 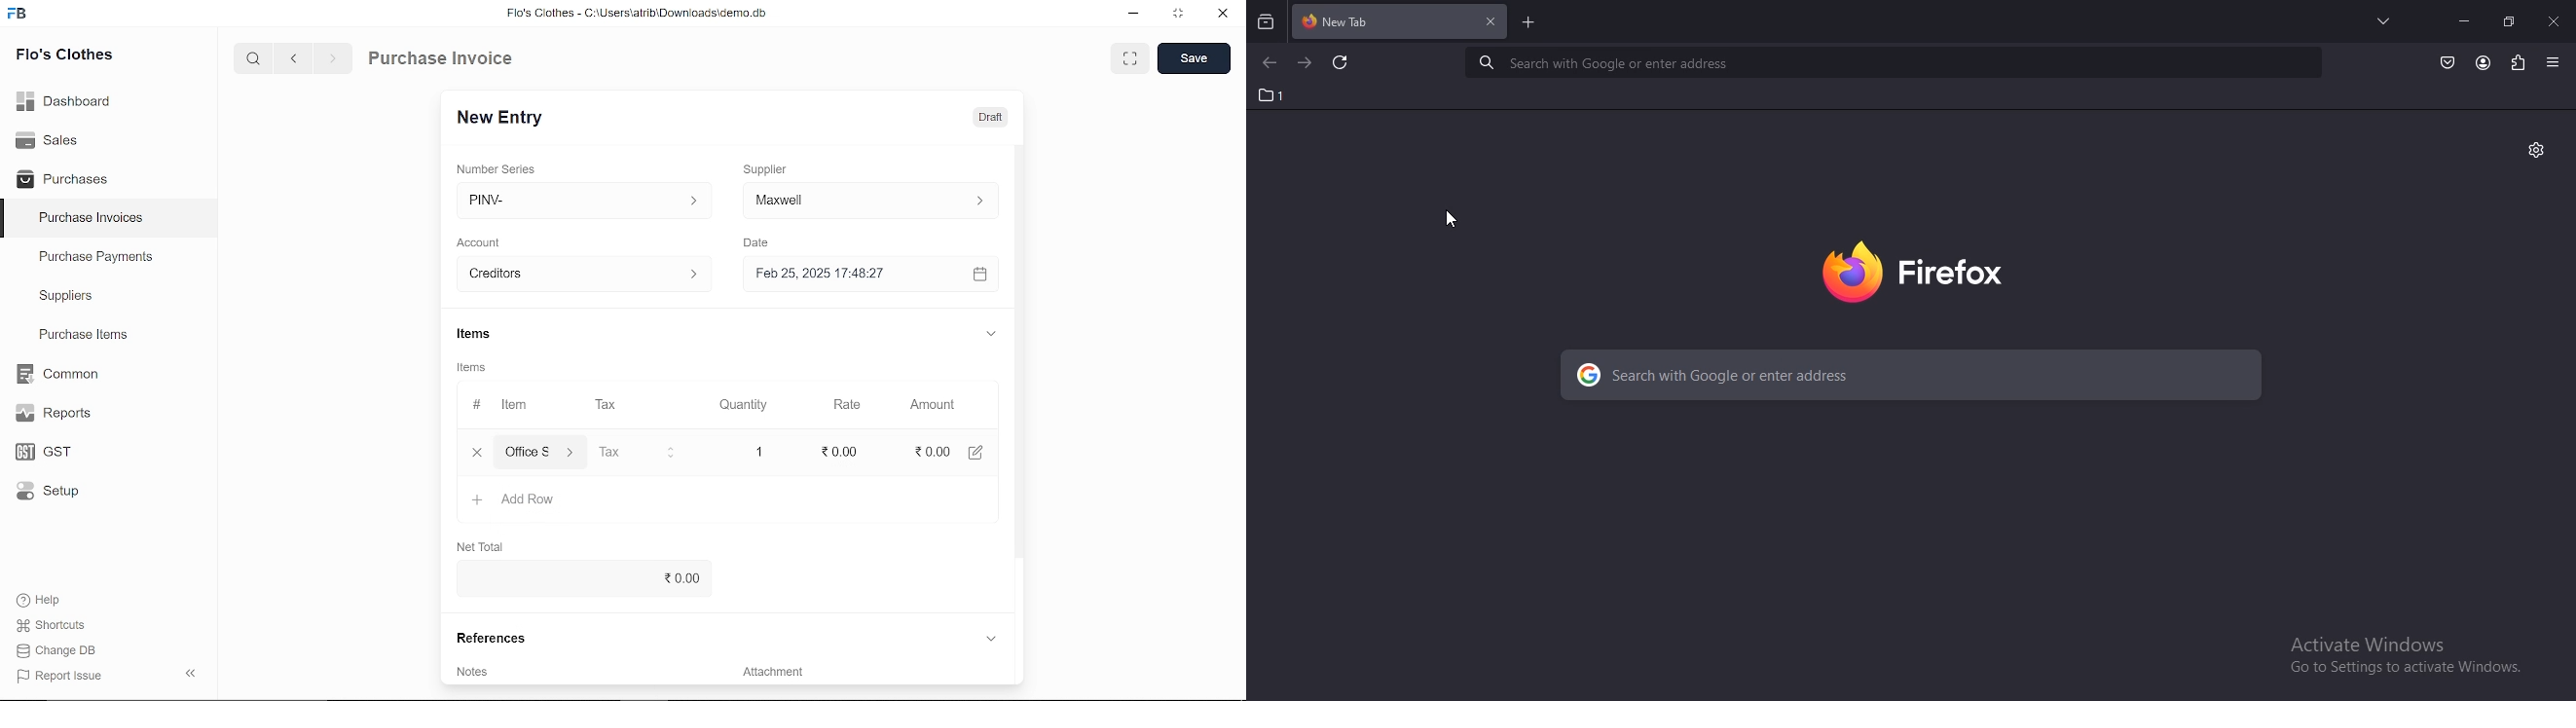 I want to click on Common, so click(x=59, y=374).